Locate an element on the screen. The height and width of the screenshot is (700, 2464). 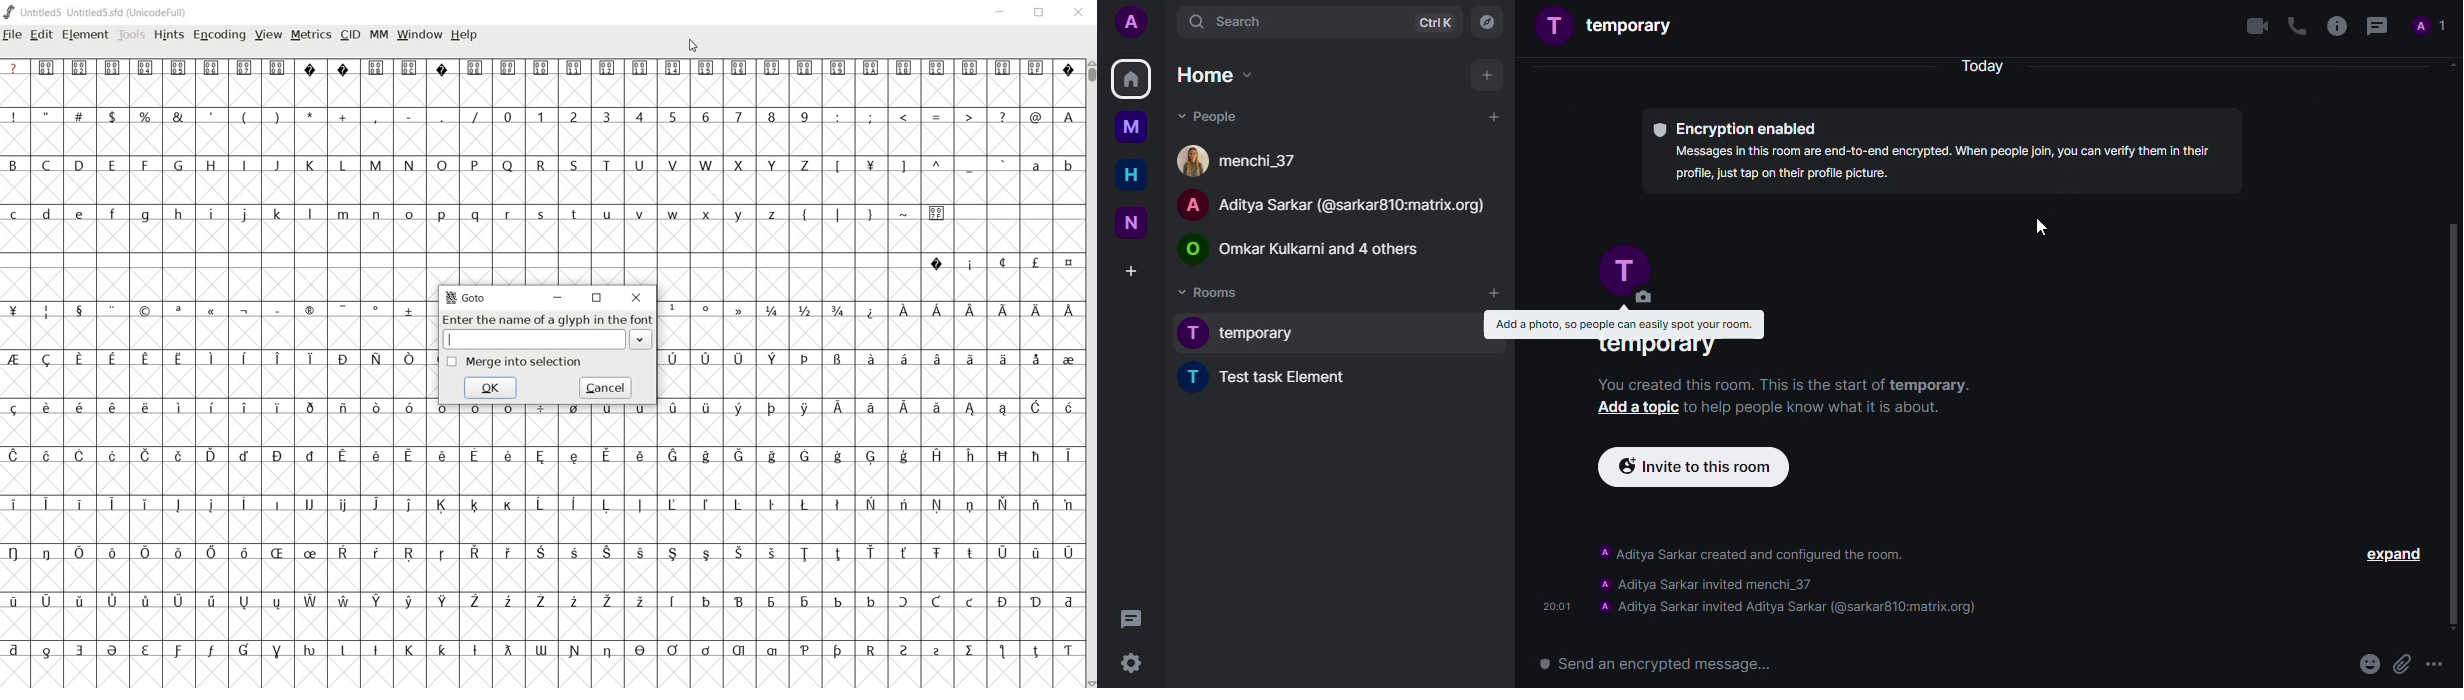
Symbol is located at coordinates (245, 67).